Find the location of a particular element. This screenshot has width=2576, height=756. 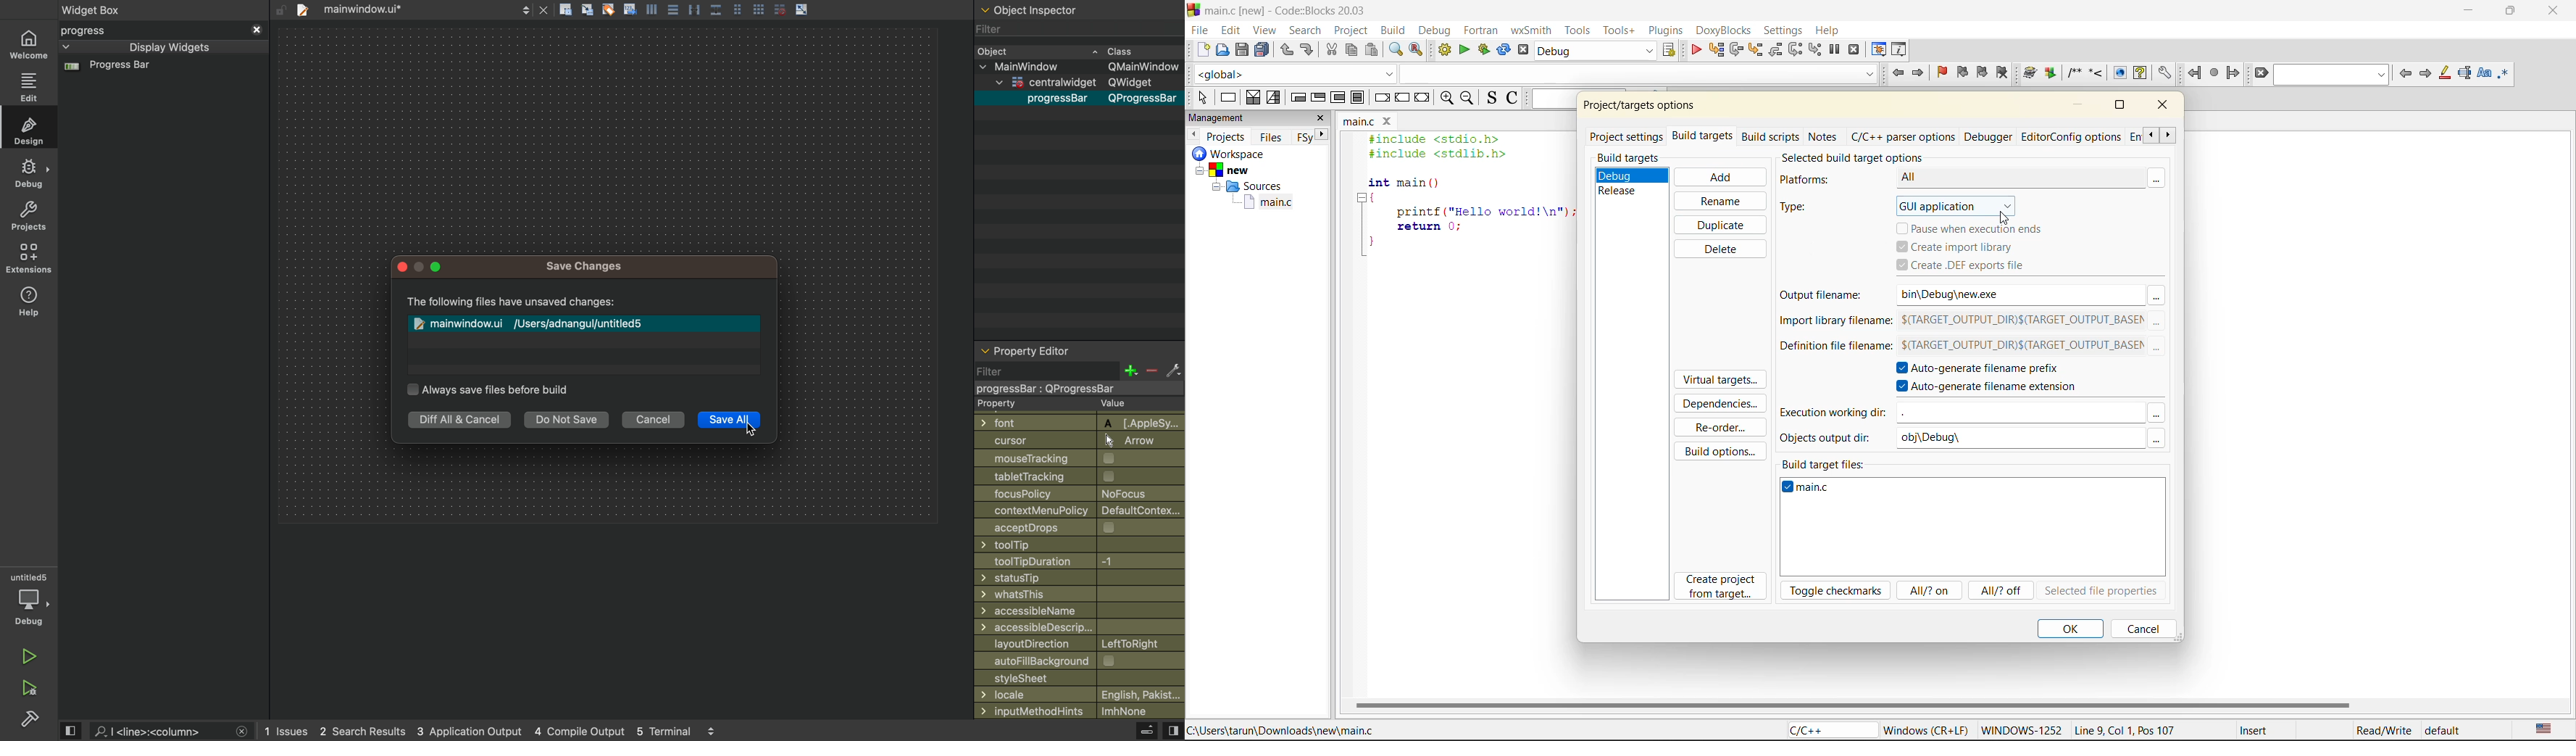

save everything is located at coordinates (1263, 50).